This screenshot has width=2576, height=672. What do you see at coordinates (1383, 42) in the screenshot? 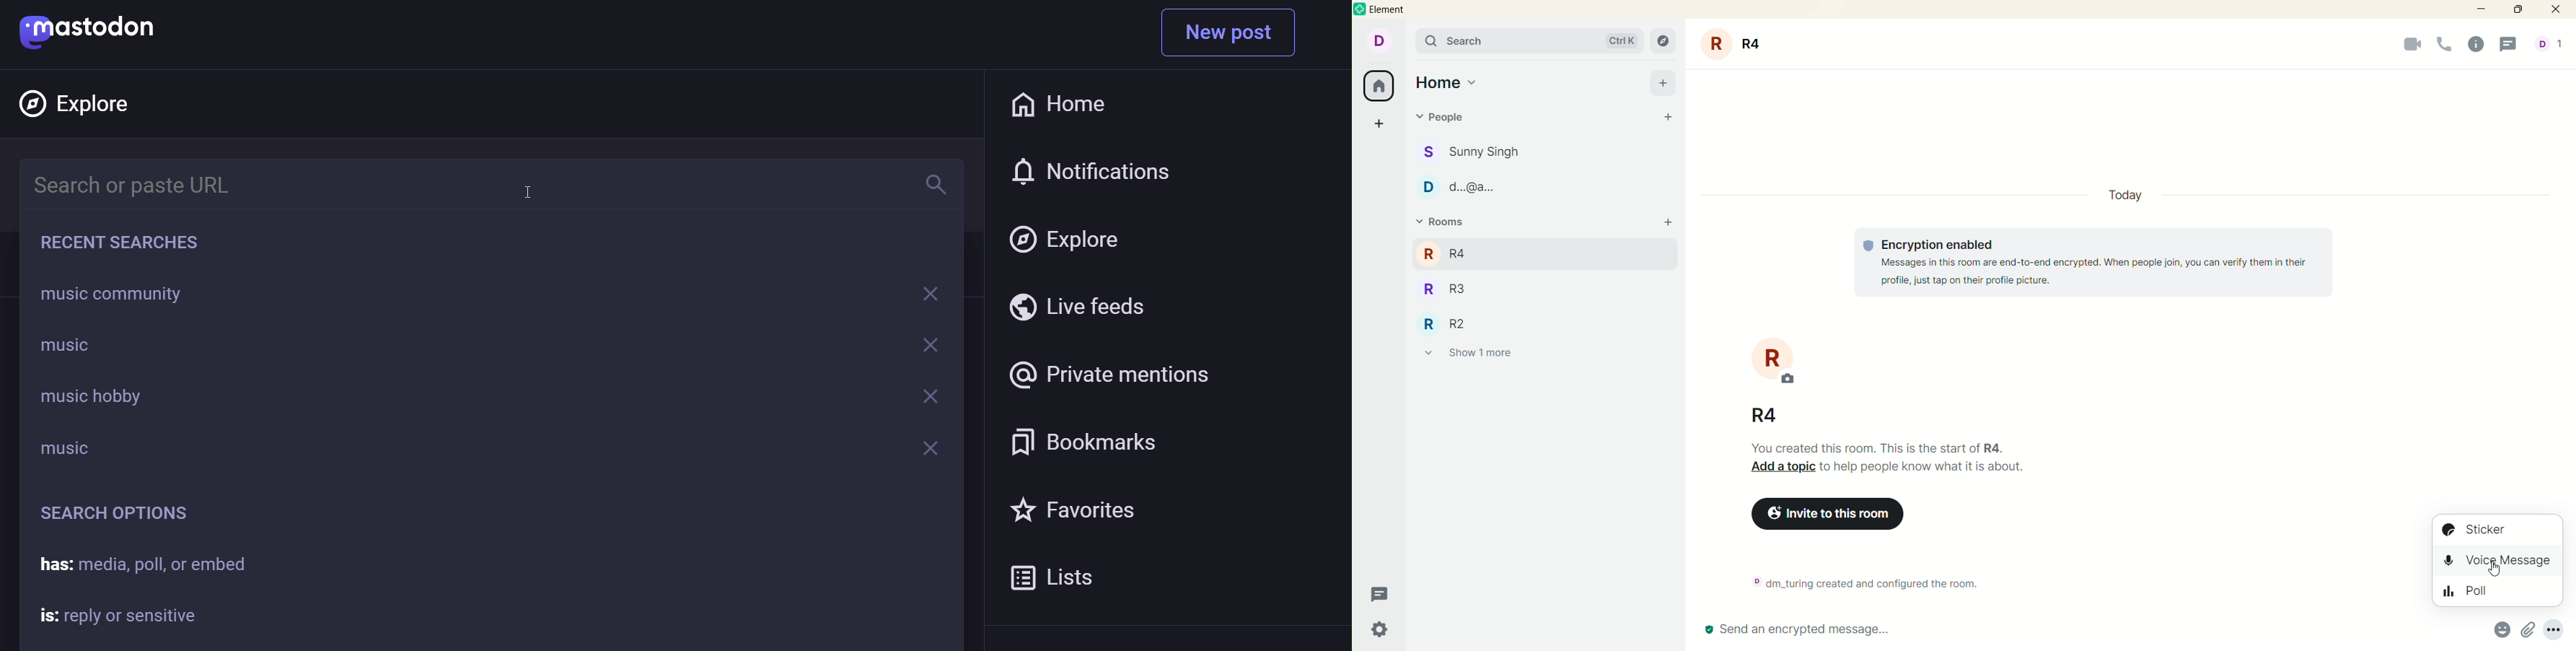
I see `account` at bounding box center [1383, 42].